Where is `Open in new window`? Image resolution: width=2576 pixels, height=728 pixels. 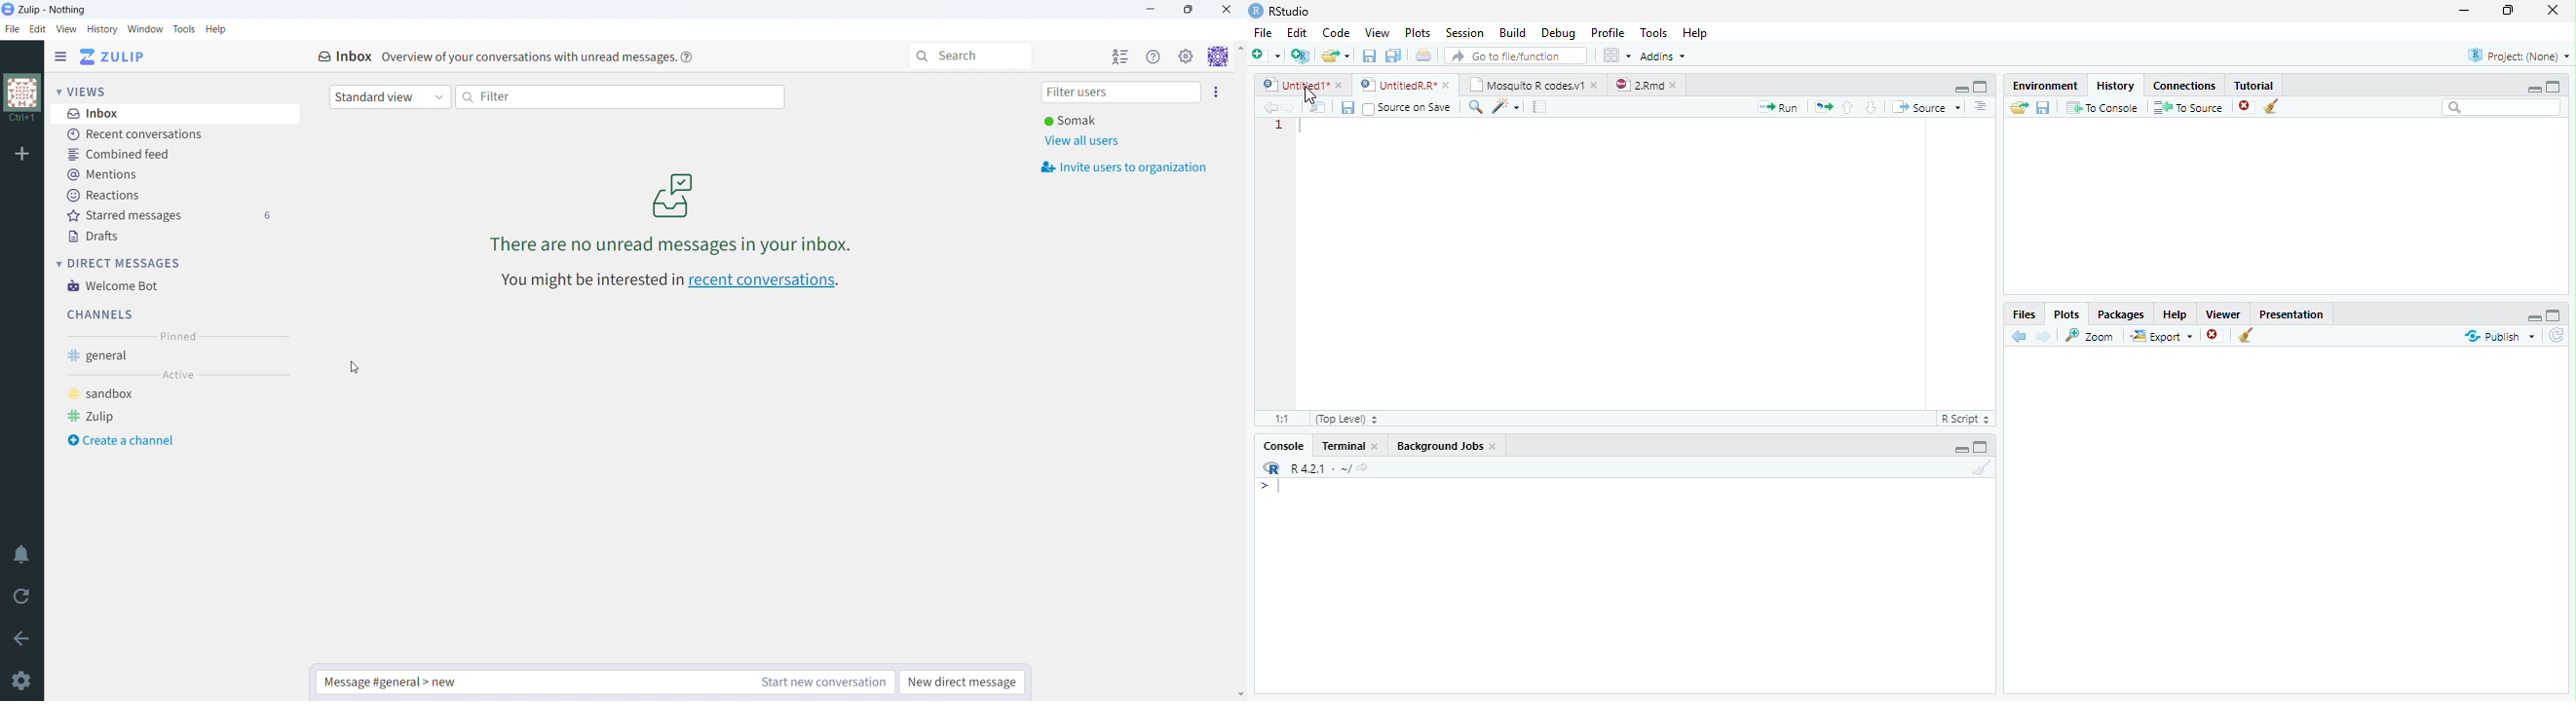 Open in new window is located at coordinates (1318, 107).